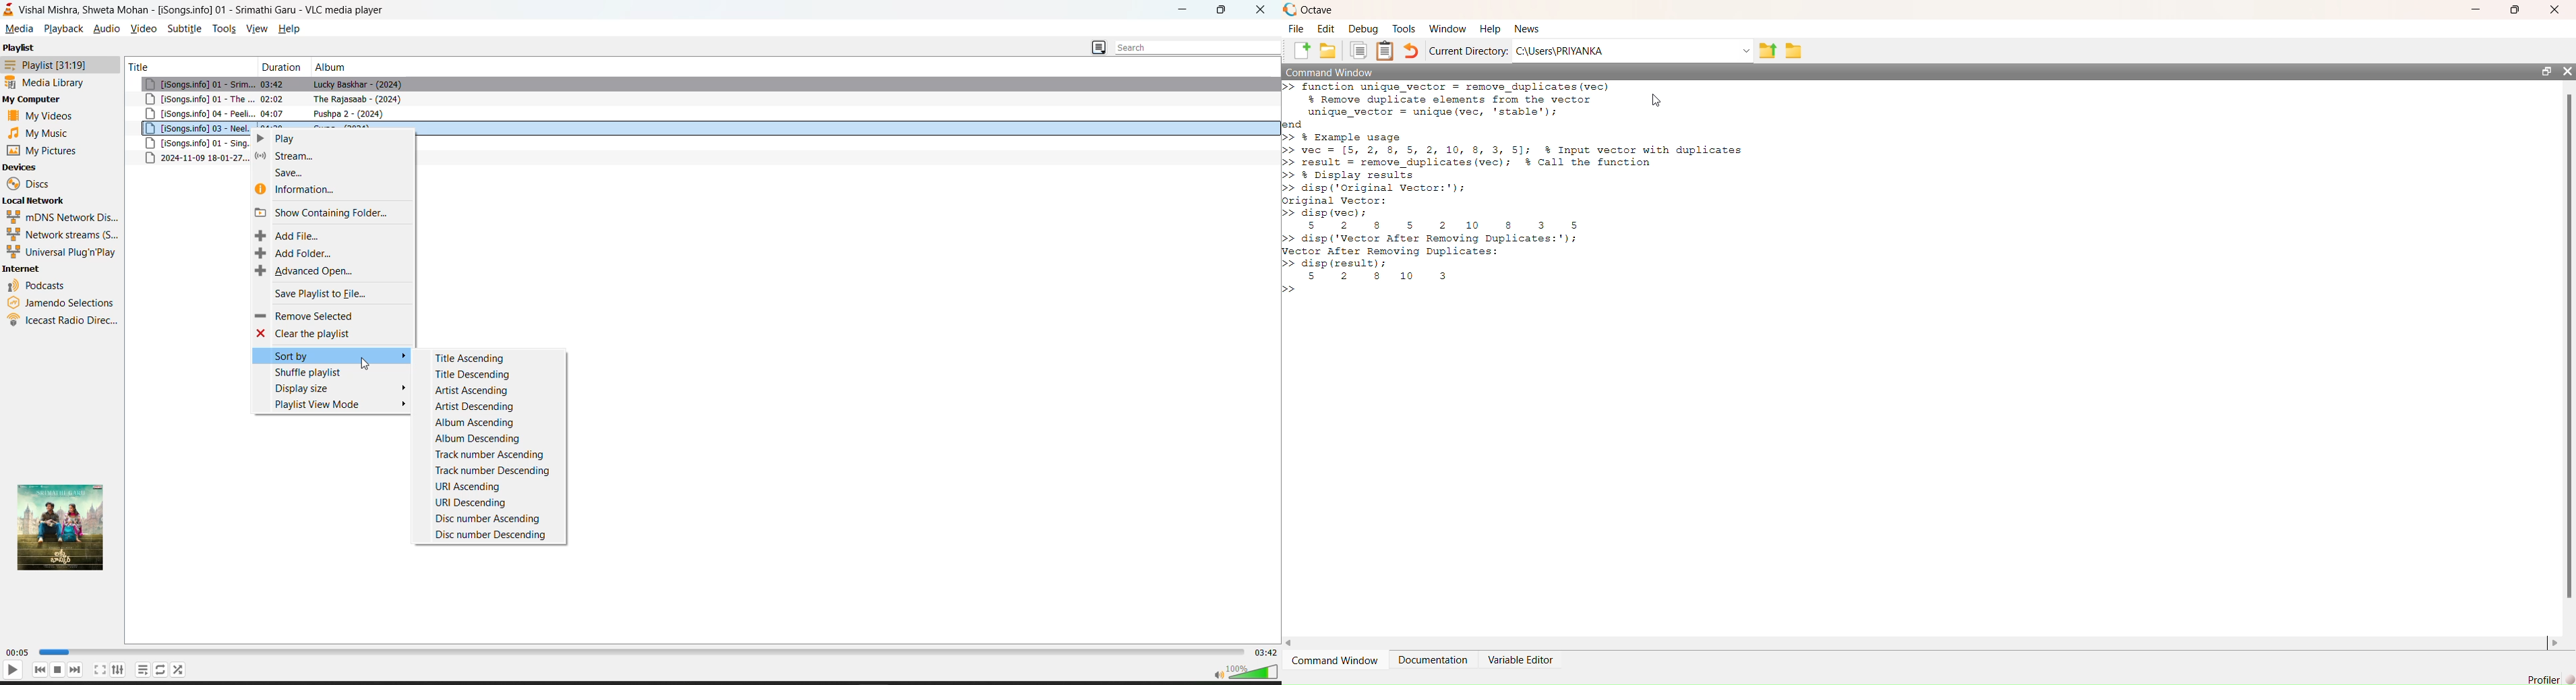 This screenshot has width=2576, height=700. What do you see at coordinates (332, 272) in the screenshot?
I see `advanced open` at bounding box center [332, 272].